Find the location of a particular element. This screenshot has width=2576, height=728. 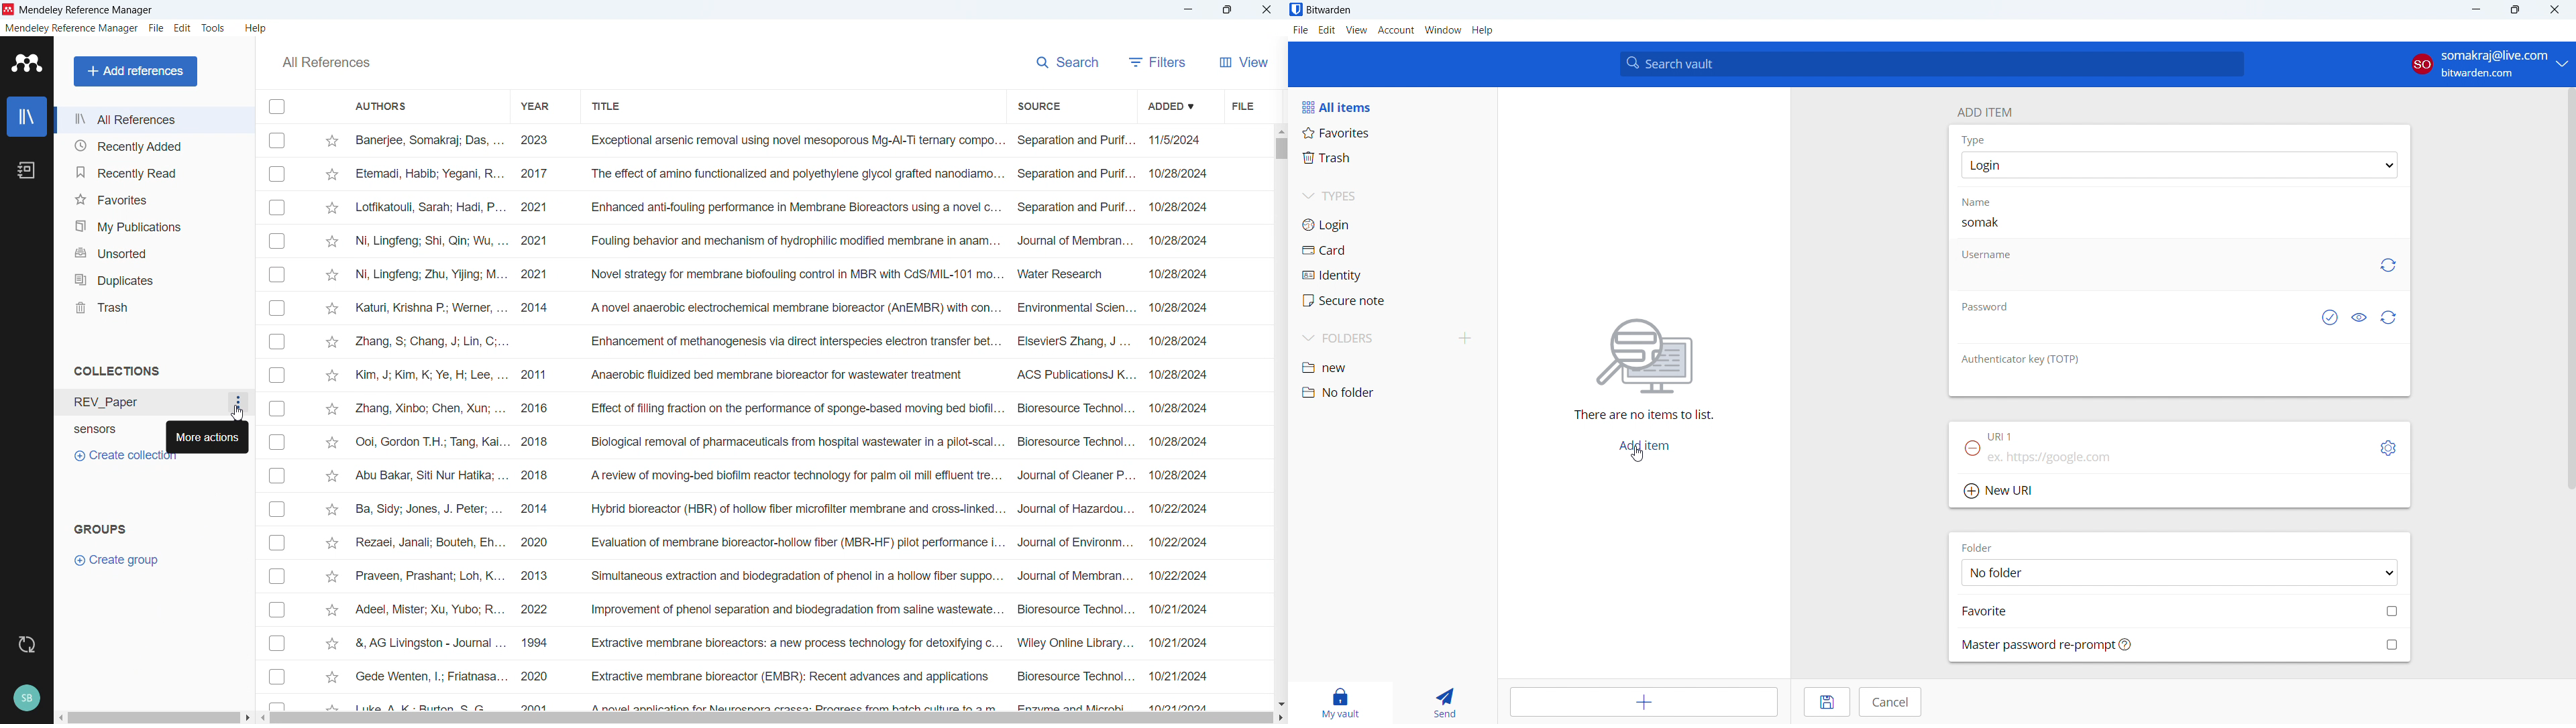

Recently read  is located at coordinates (152, 171).